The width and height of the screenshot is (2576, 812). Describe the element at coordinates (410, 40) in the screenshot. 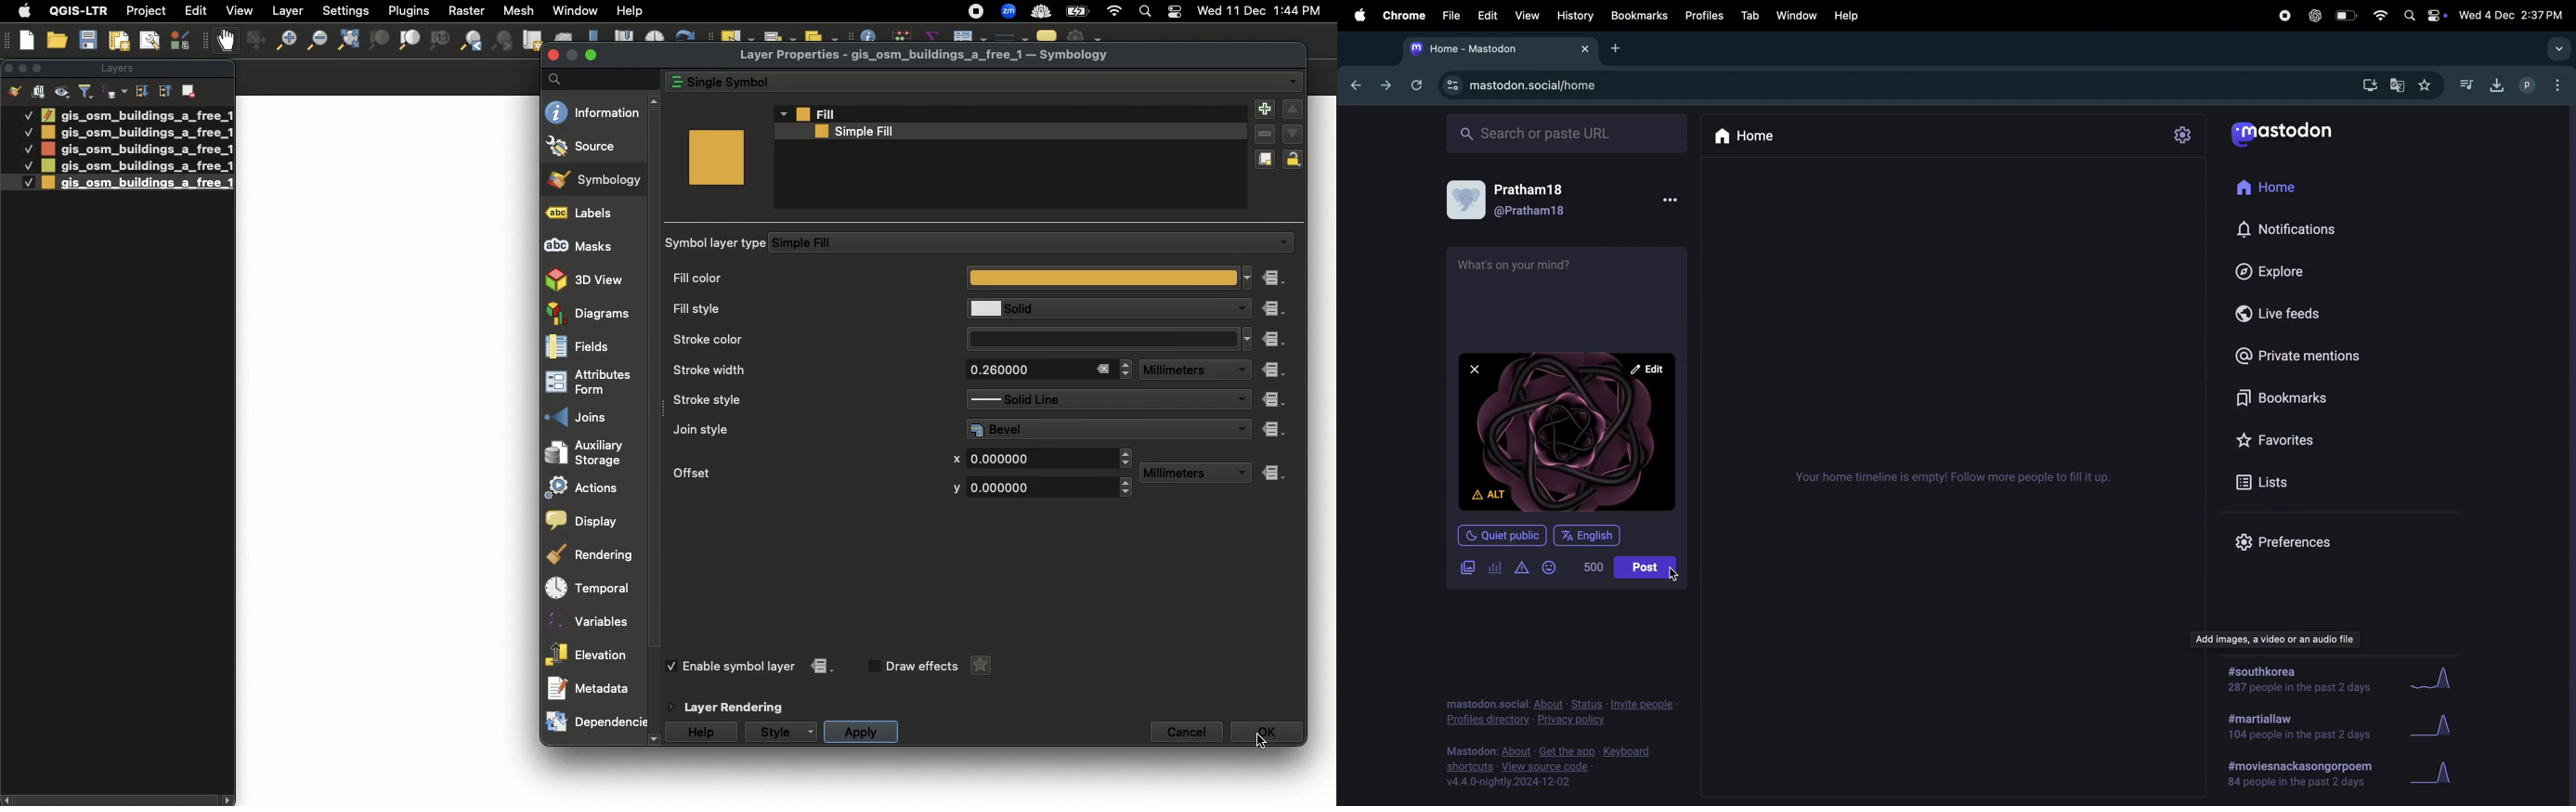

I see `Zoom to layer` at that location.